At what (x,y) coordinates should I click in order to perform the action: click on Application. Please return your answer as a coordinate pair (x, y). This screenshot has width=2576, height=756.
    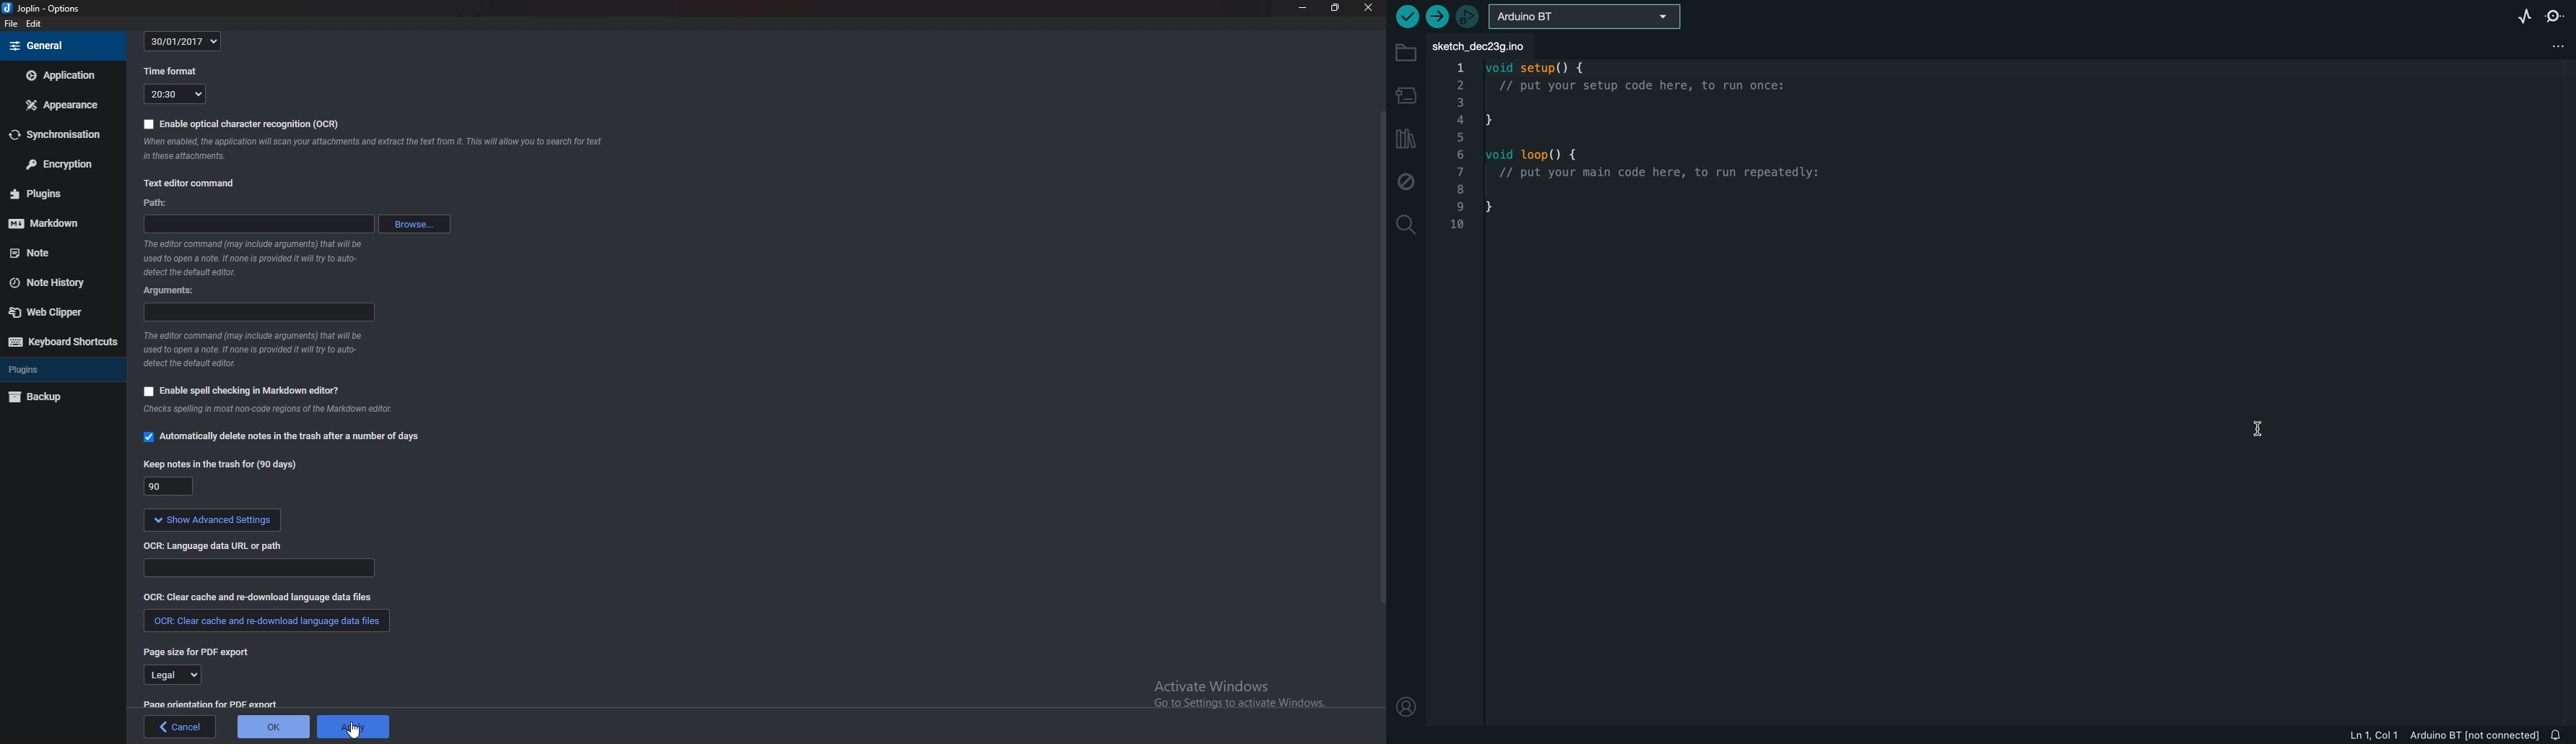
    Looking at the image, I should click on (60, 76).